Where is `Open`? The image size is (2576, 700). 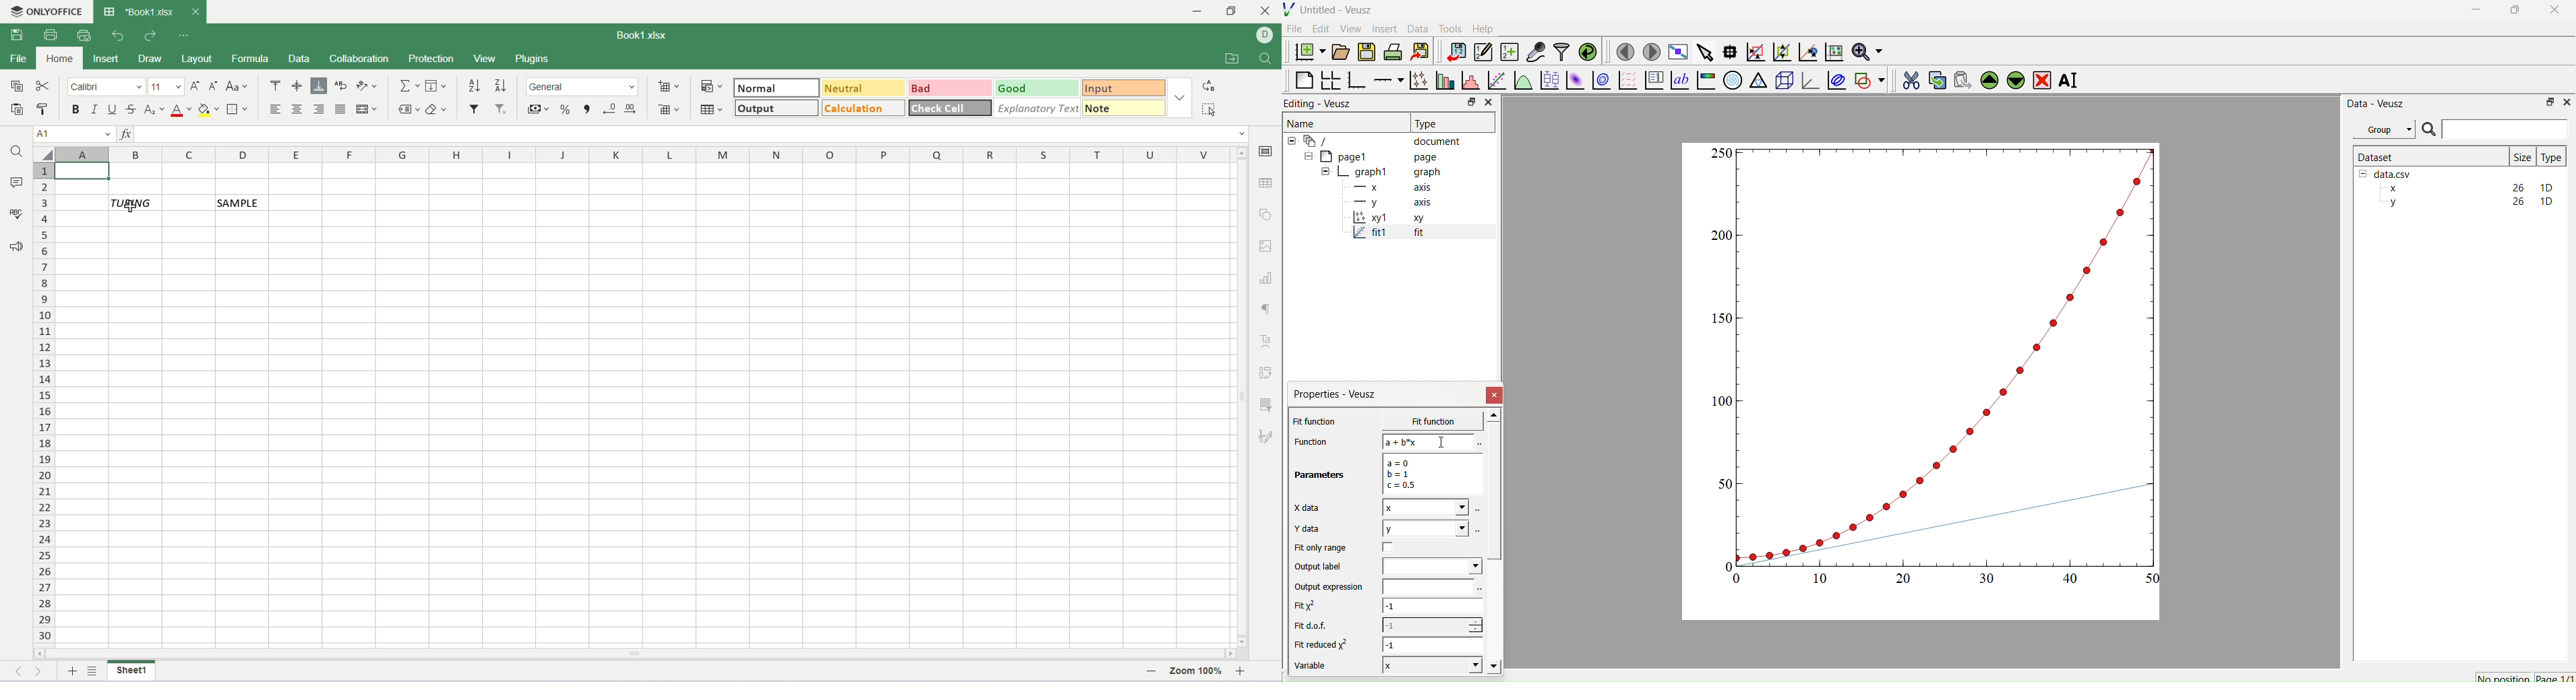 Open is located at coordinates (1338, 52).